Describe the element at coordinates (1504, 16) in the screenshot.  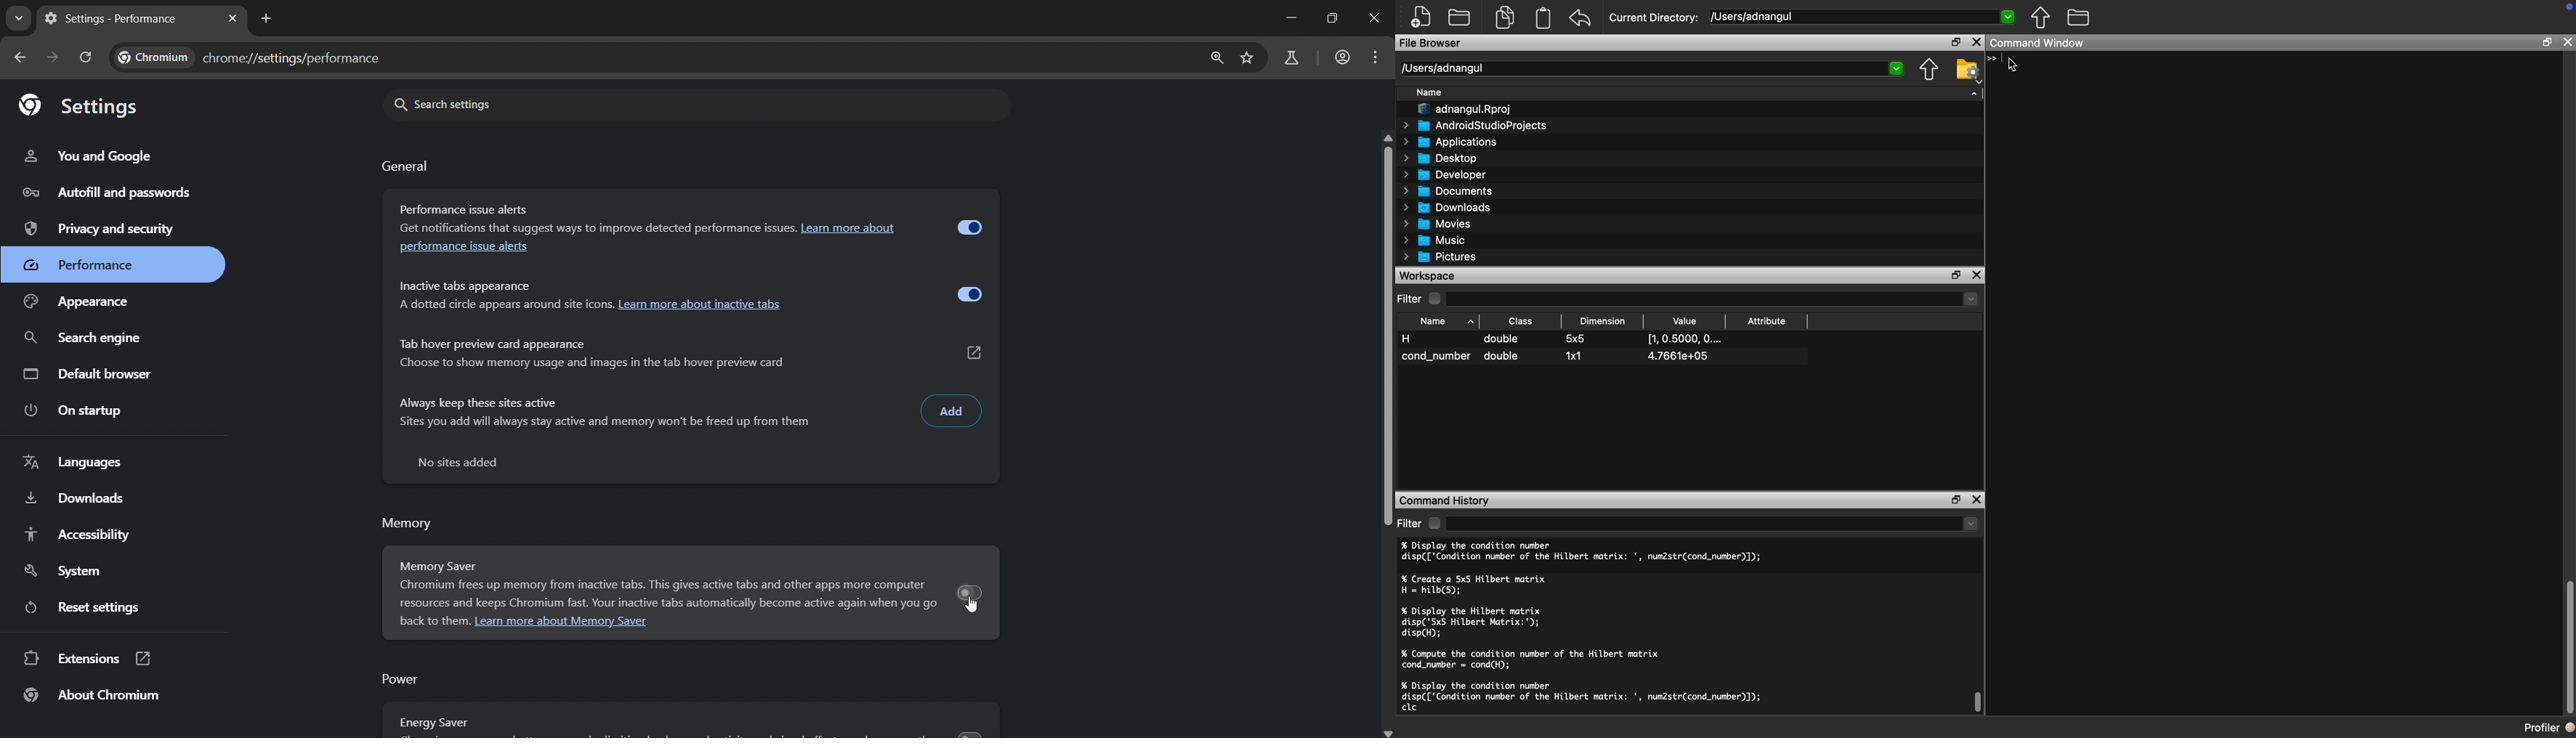
I see `Copy` at that location.